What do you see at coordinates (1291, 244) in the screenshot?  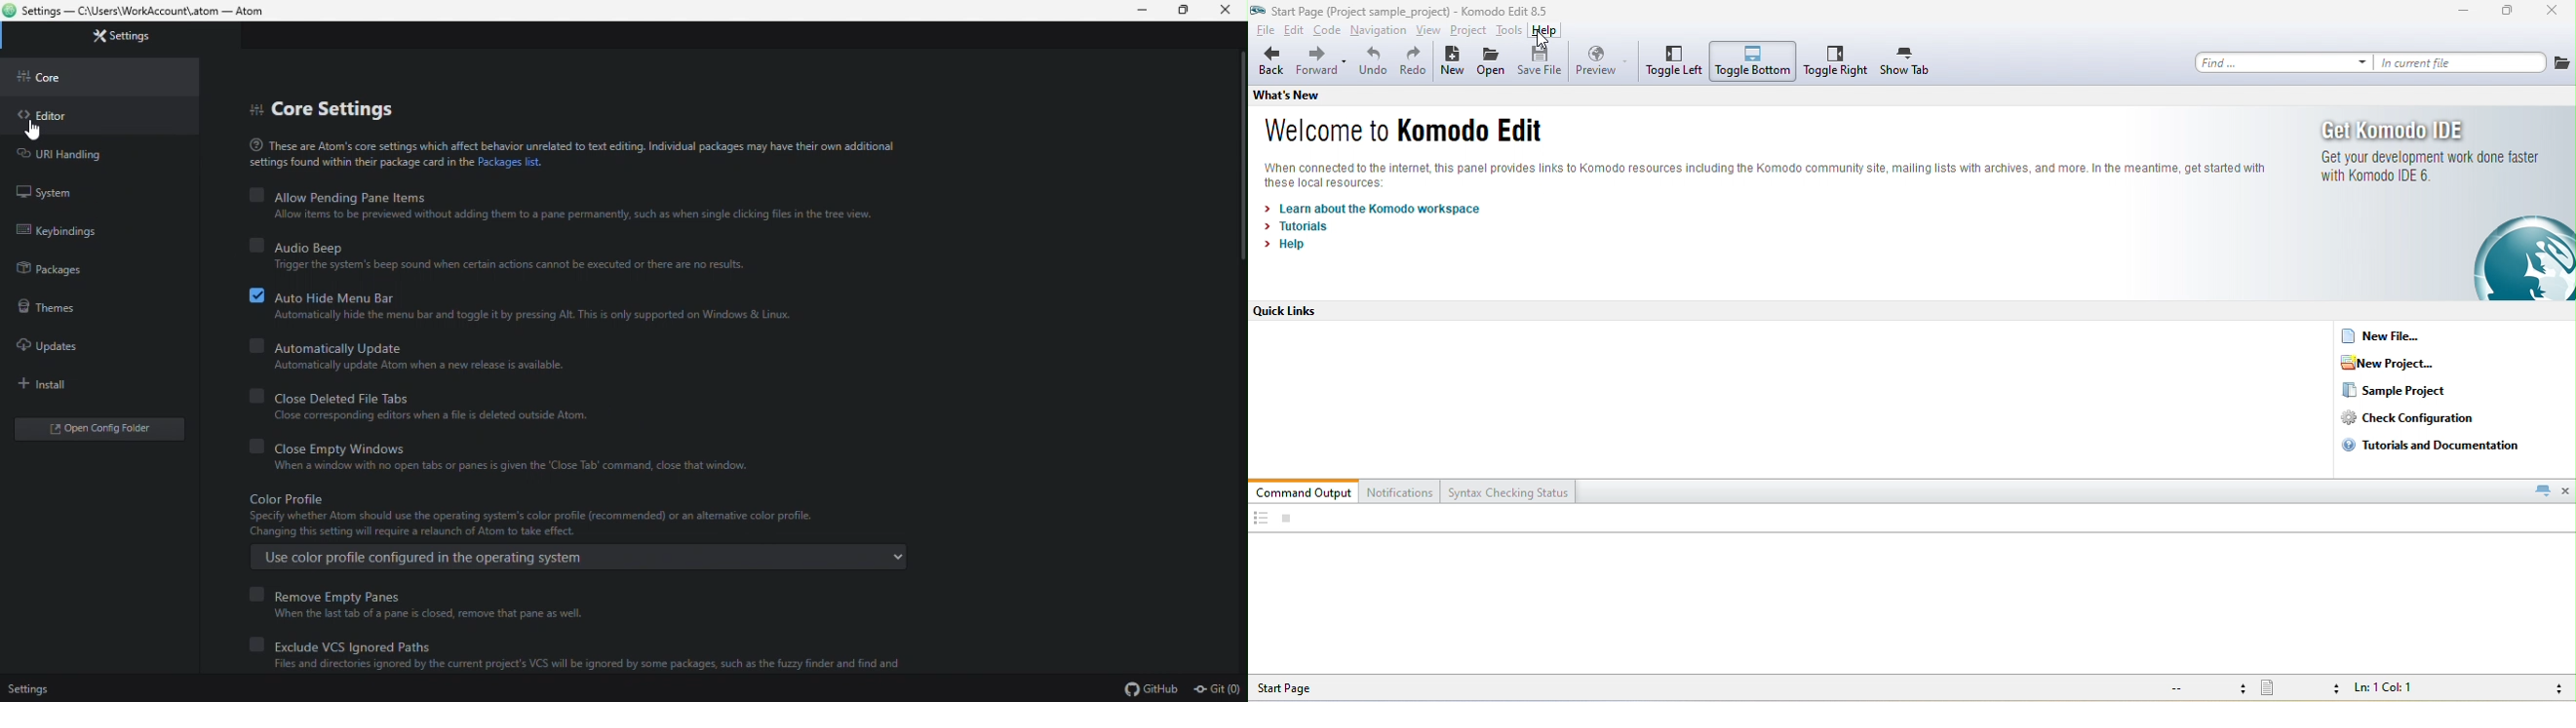 I see `help` at bounding box center [1291, 244].